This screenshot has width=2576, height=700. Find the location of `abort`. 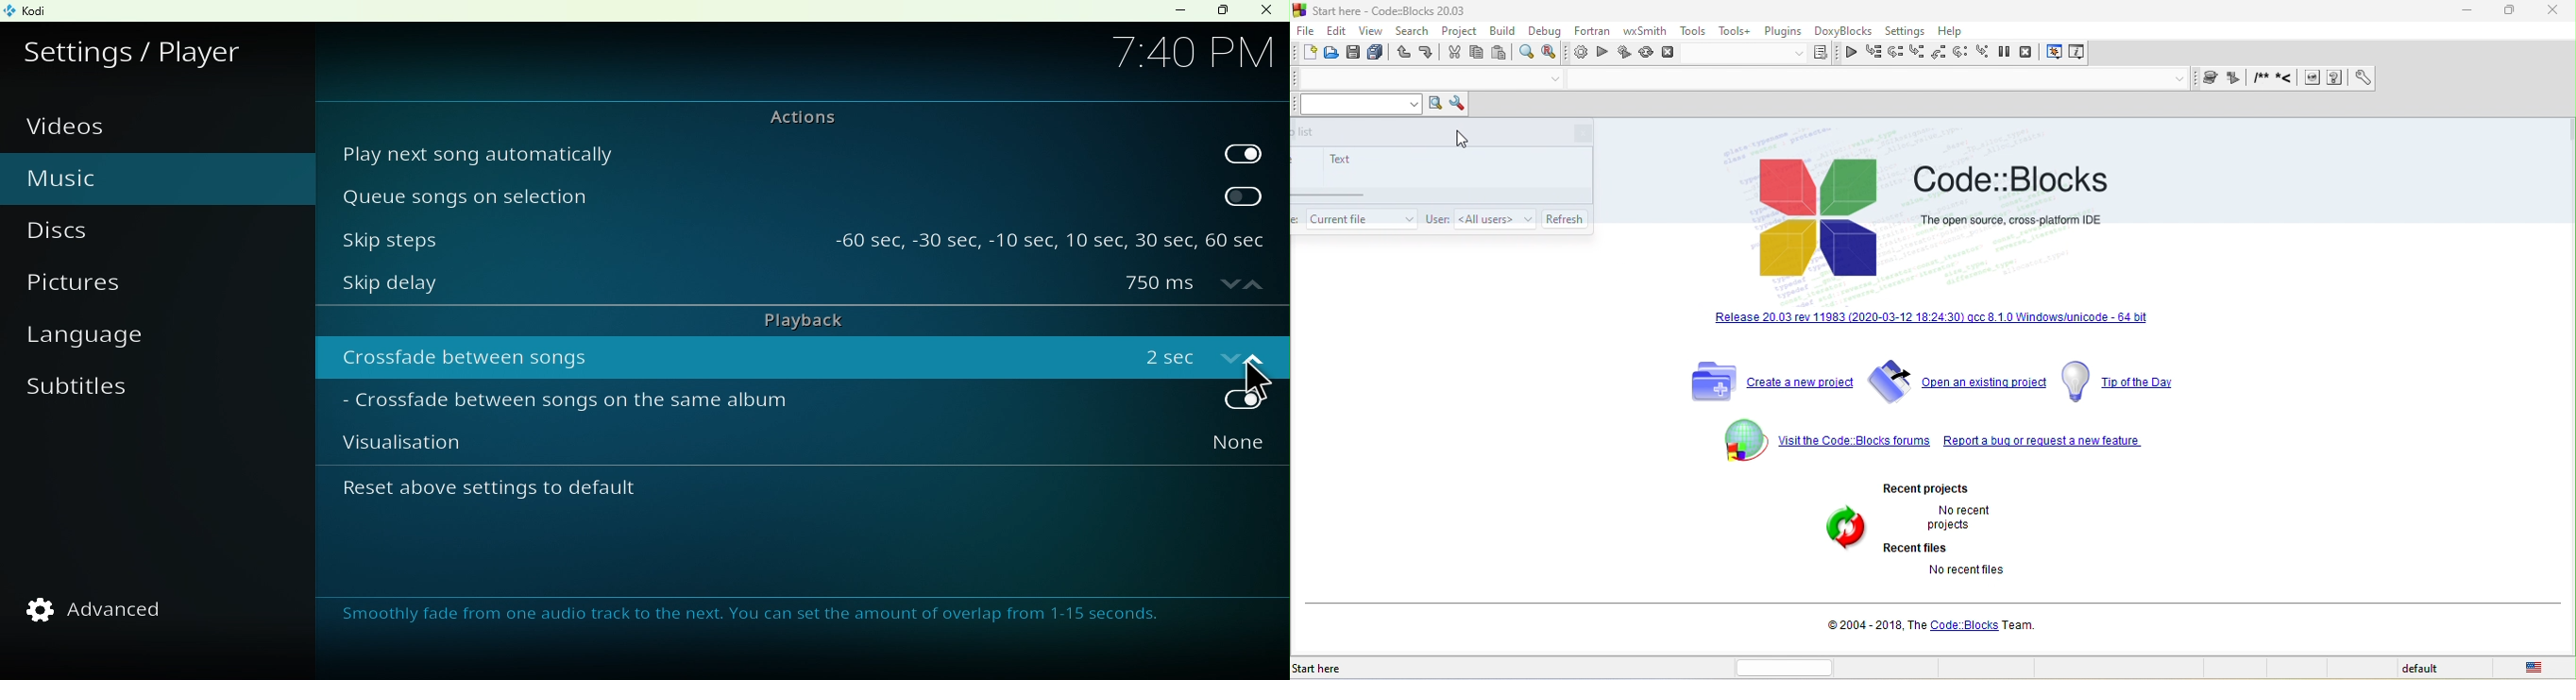

abort is located at coordinates (1669, 52).